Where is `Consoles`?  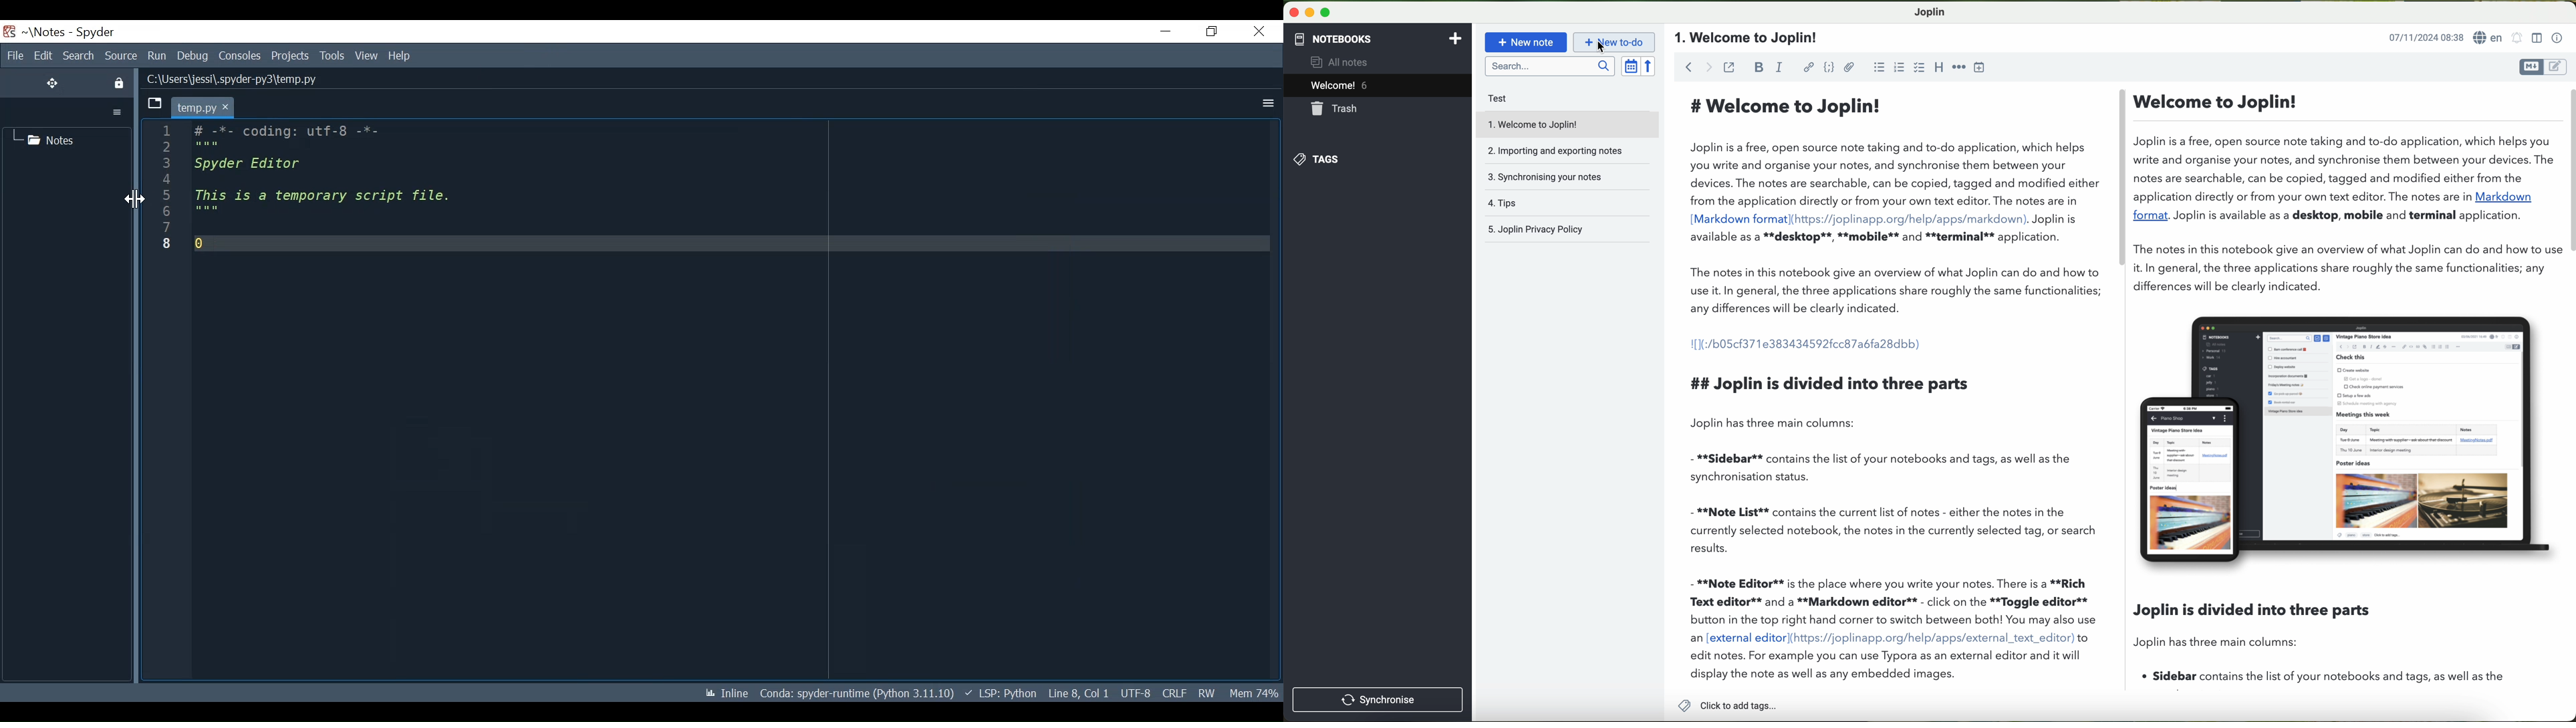 Consoles is located at coordinates (240, 56).